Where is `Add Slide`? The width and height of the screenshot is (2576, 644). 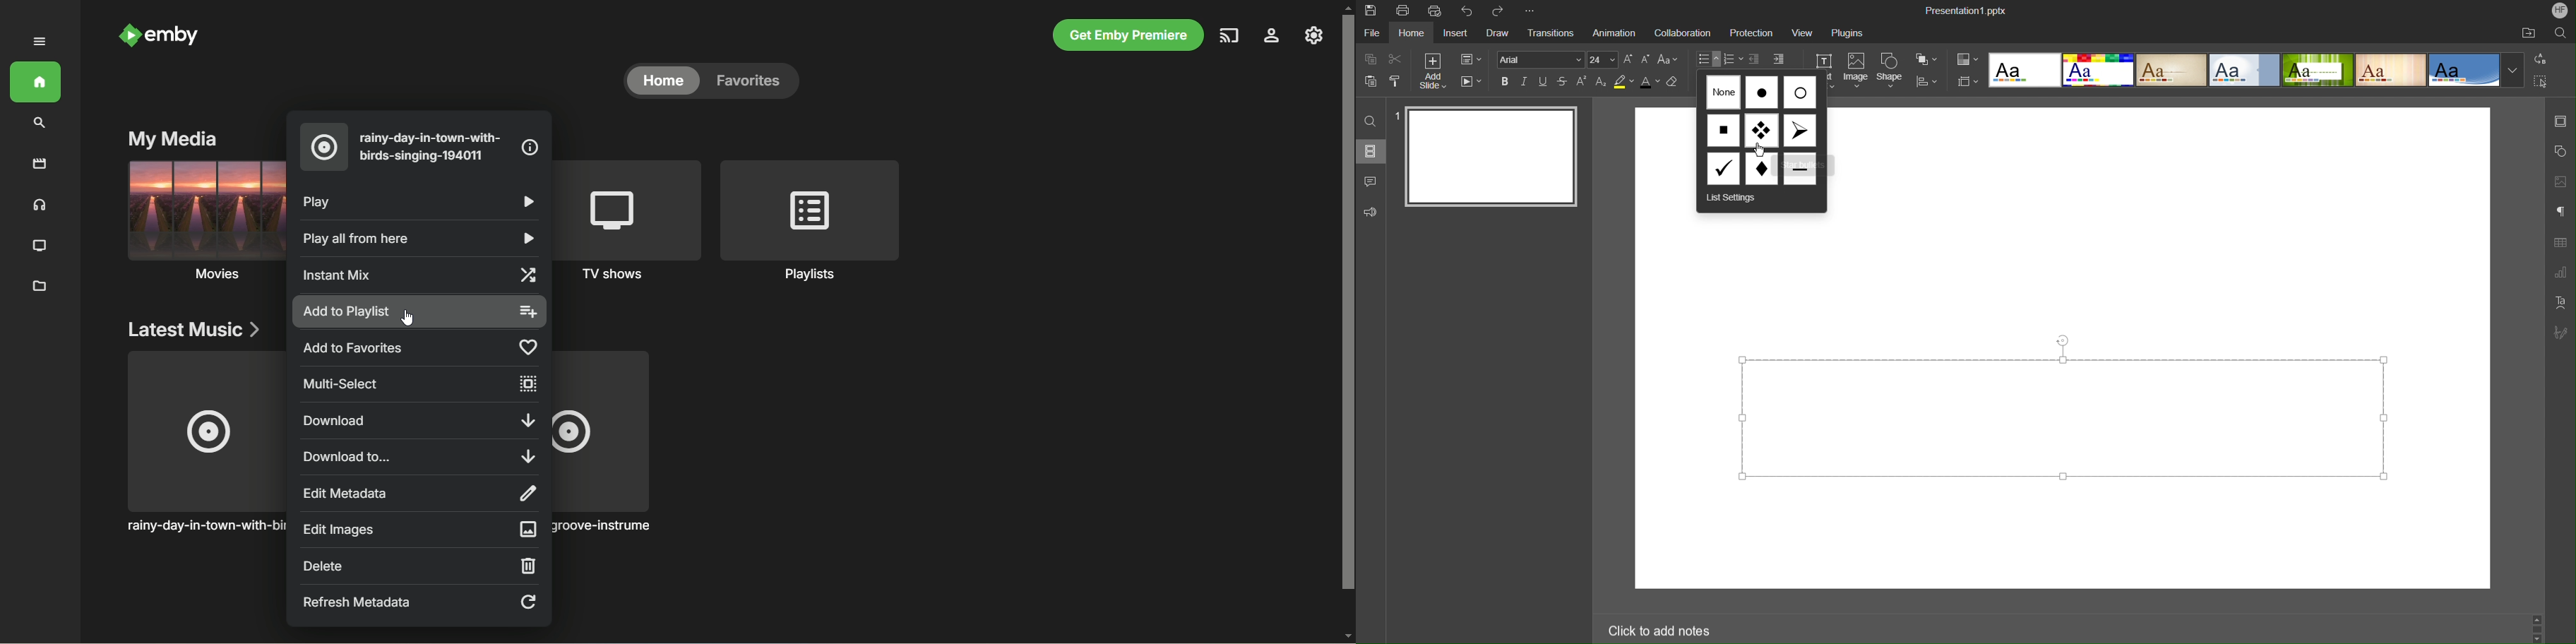
Add Slide is located at coordinates (1432, 70).